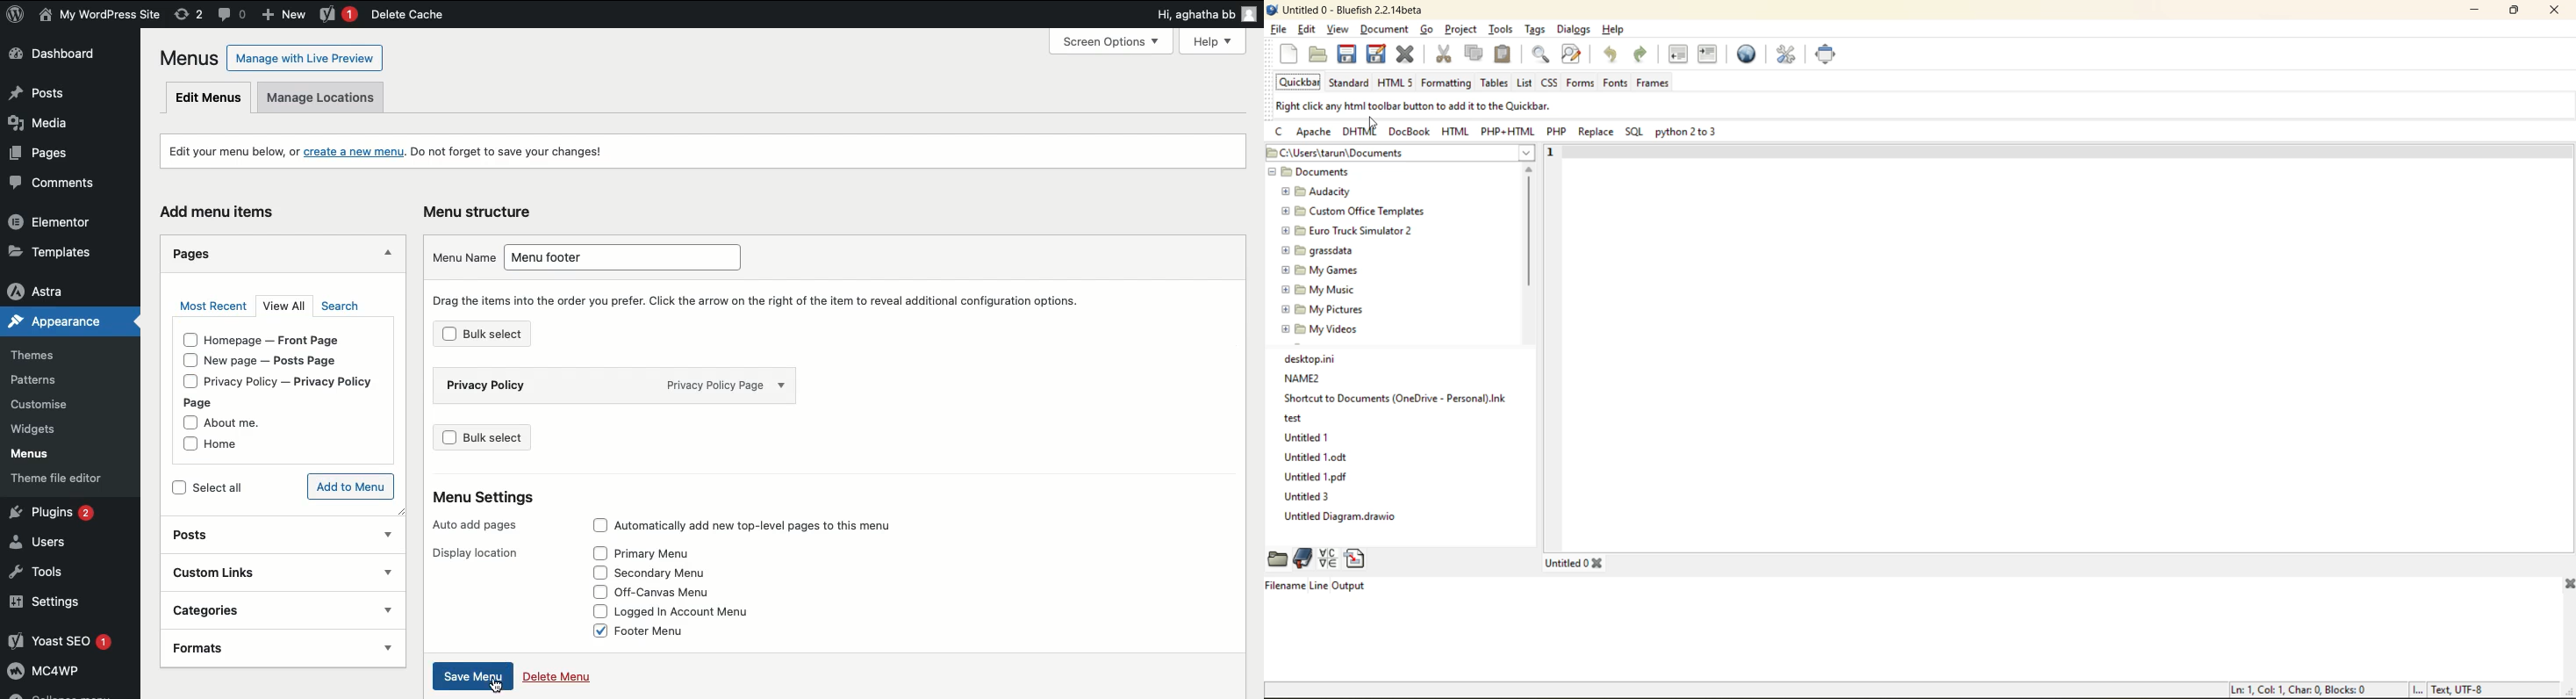  What do you see at coordinates (520, 153) in the screenshot?
I see ` Do not forget to save your changes!` at bounding box center [520, 153].